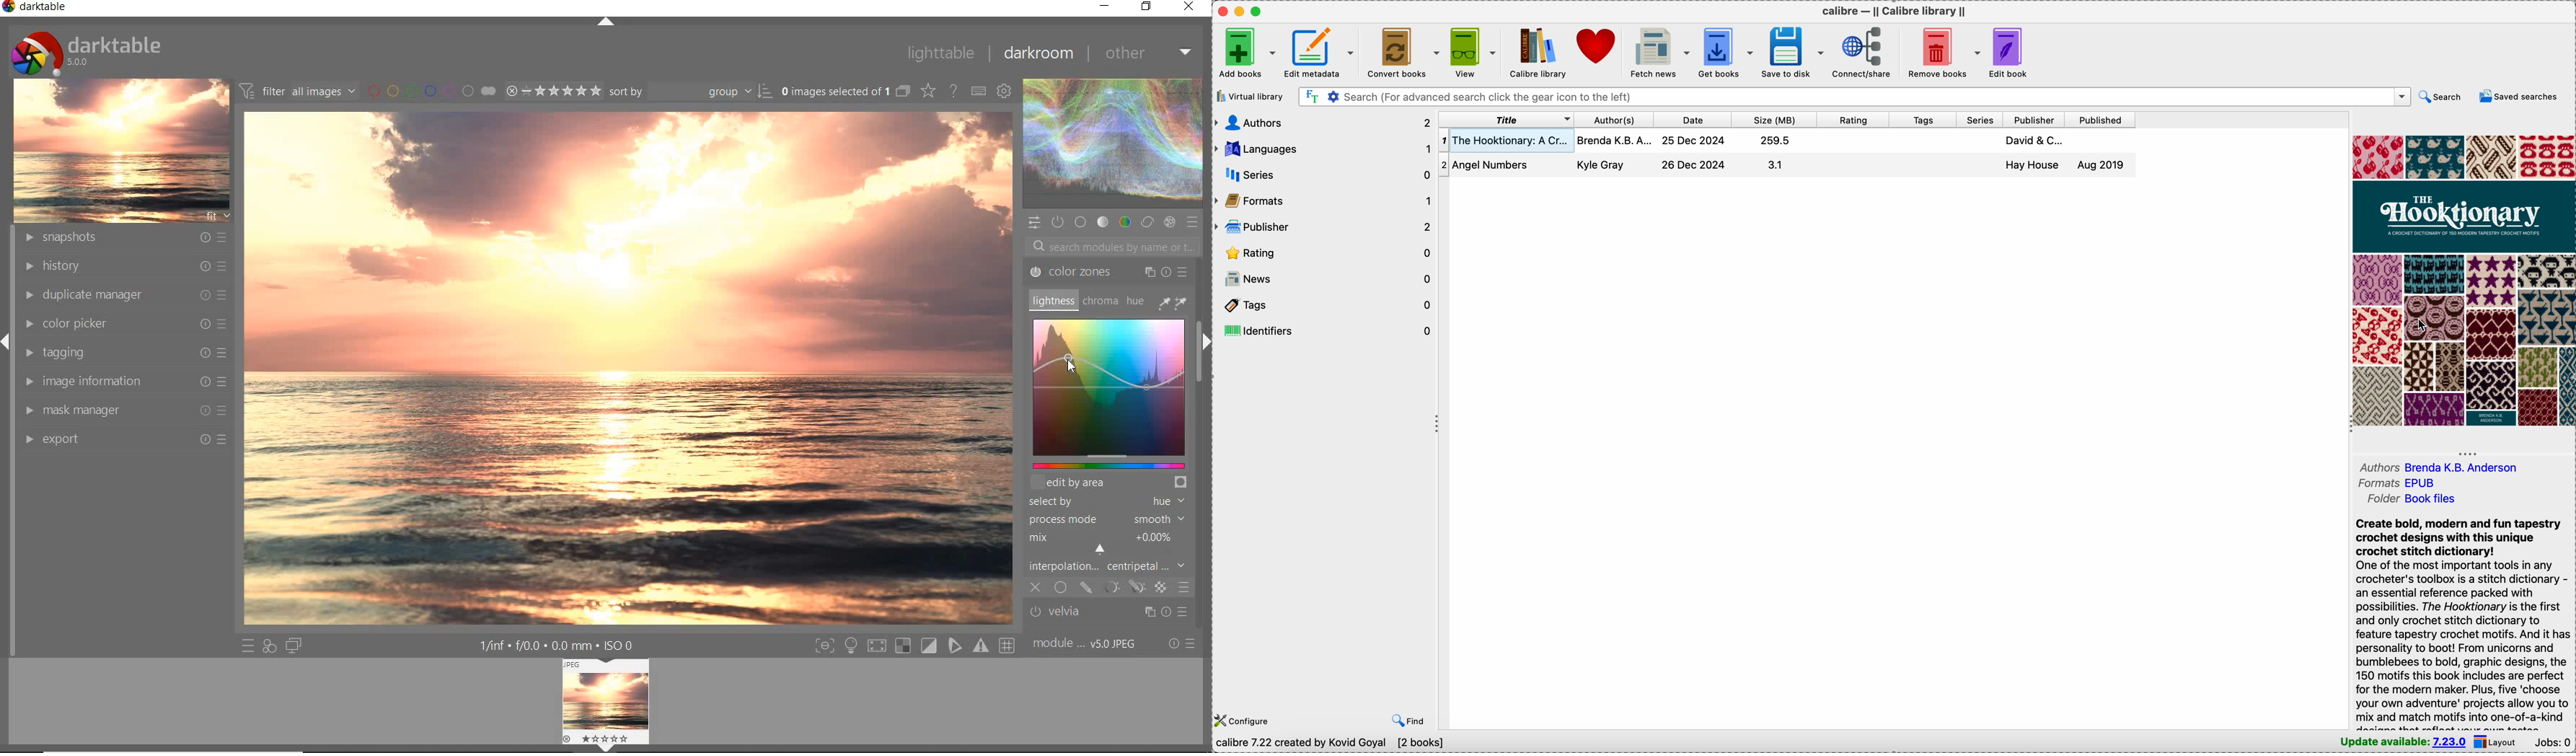 This screenshot has height=756, width=2576. What do you see at coordinates (2464, 280) in the screenshot?
I see `book cover preview` at bounding box center [2464, 280].